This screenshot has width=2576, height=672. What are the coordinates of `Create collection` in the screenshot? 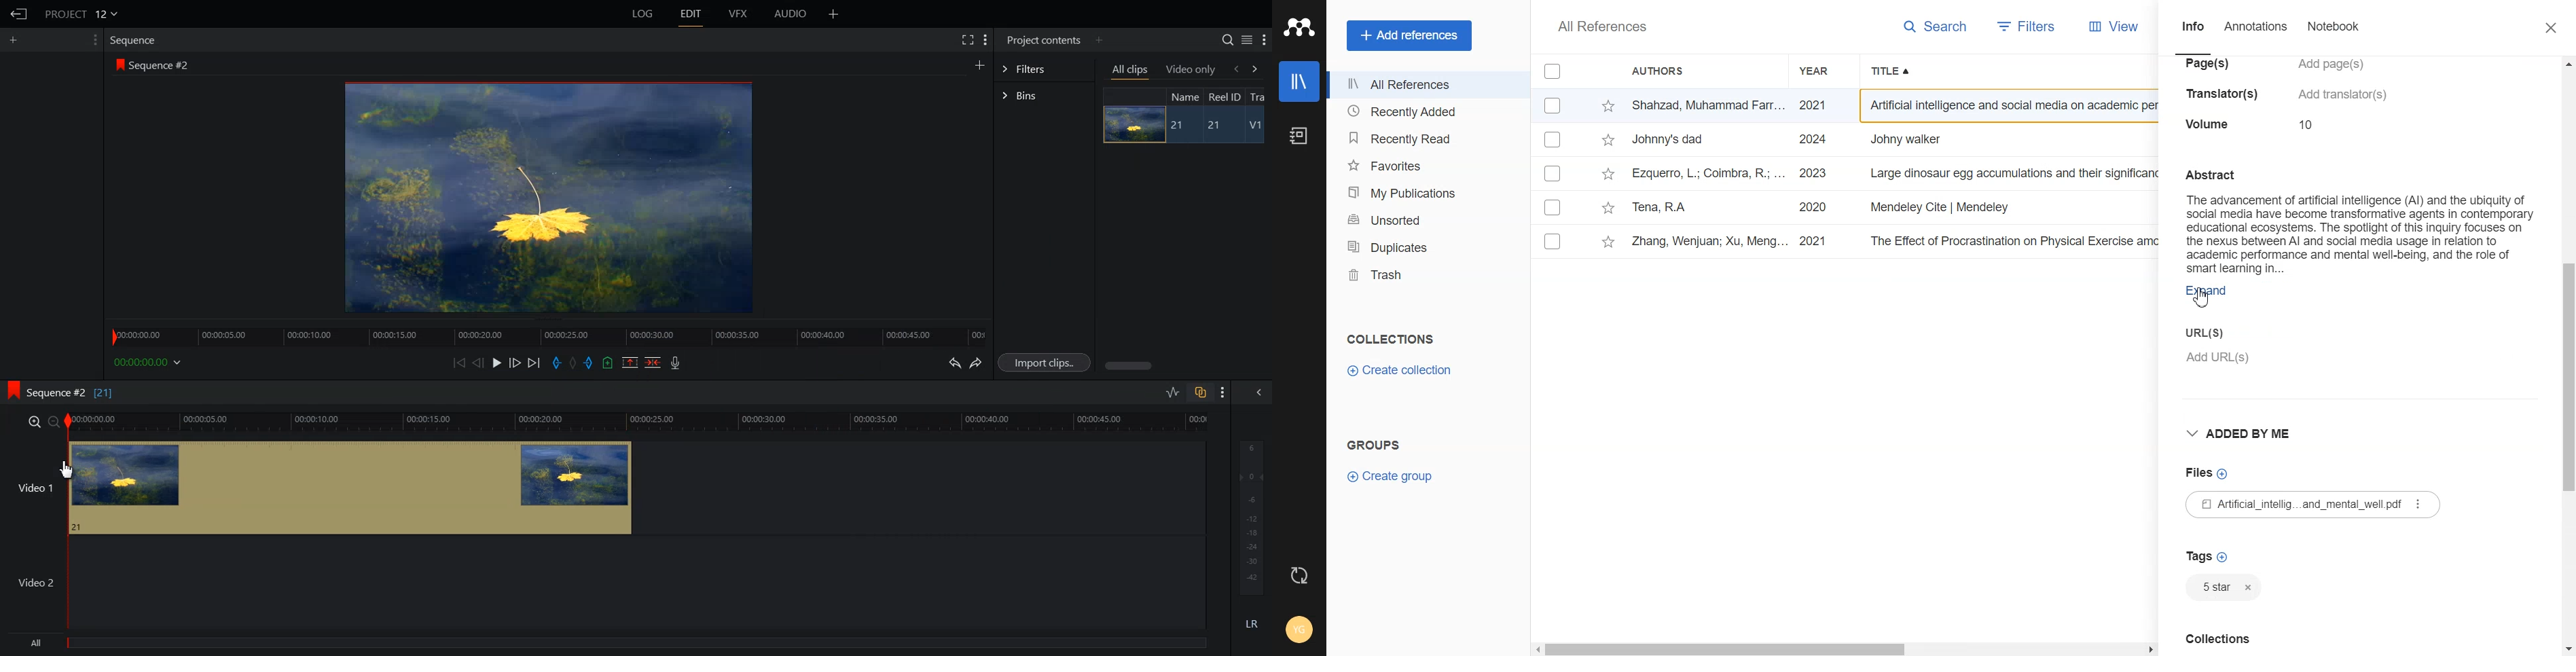 It's located at (1399, 370).